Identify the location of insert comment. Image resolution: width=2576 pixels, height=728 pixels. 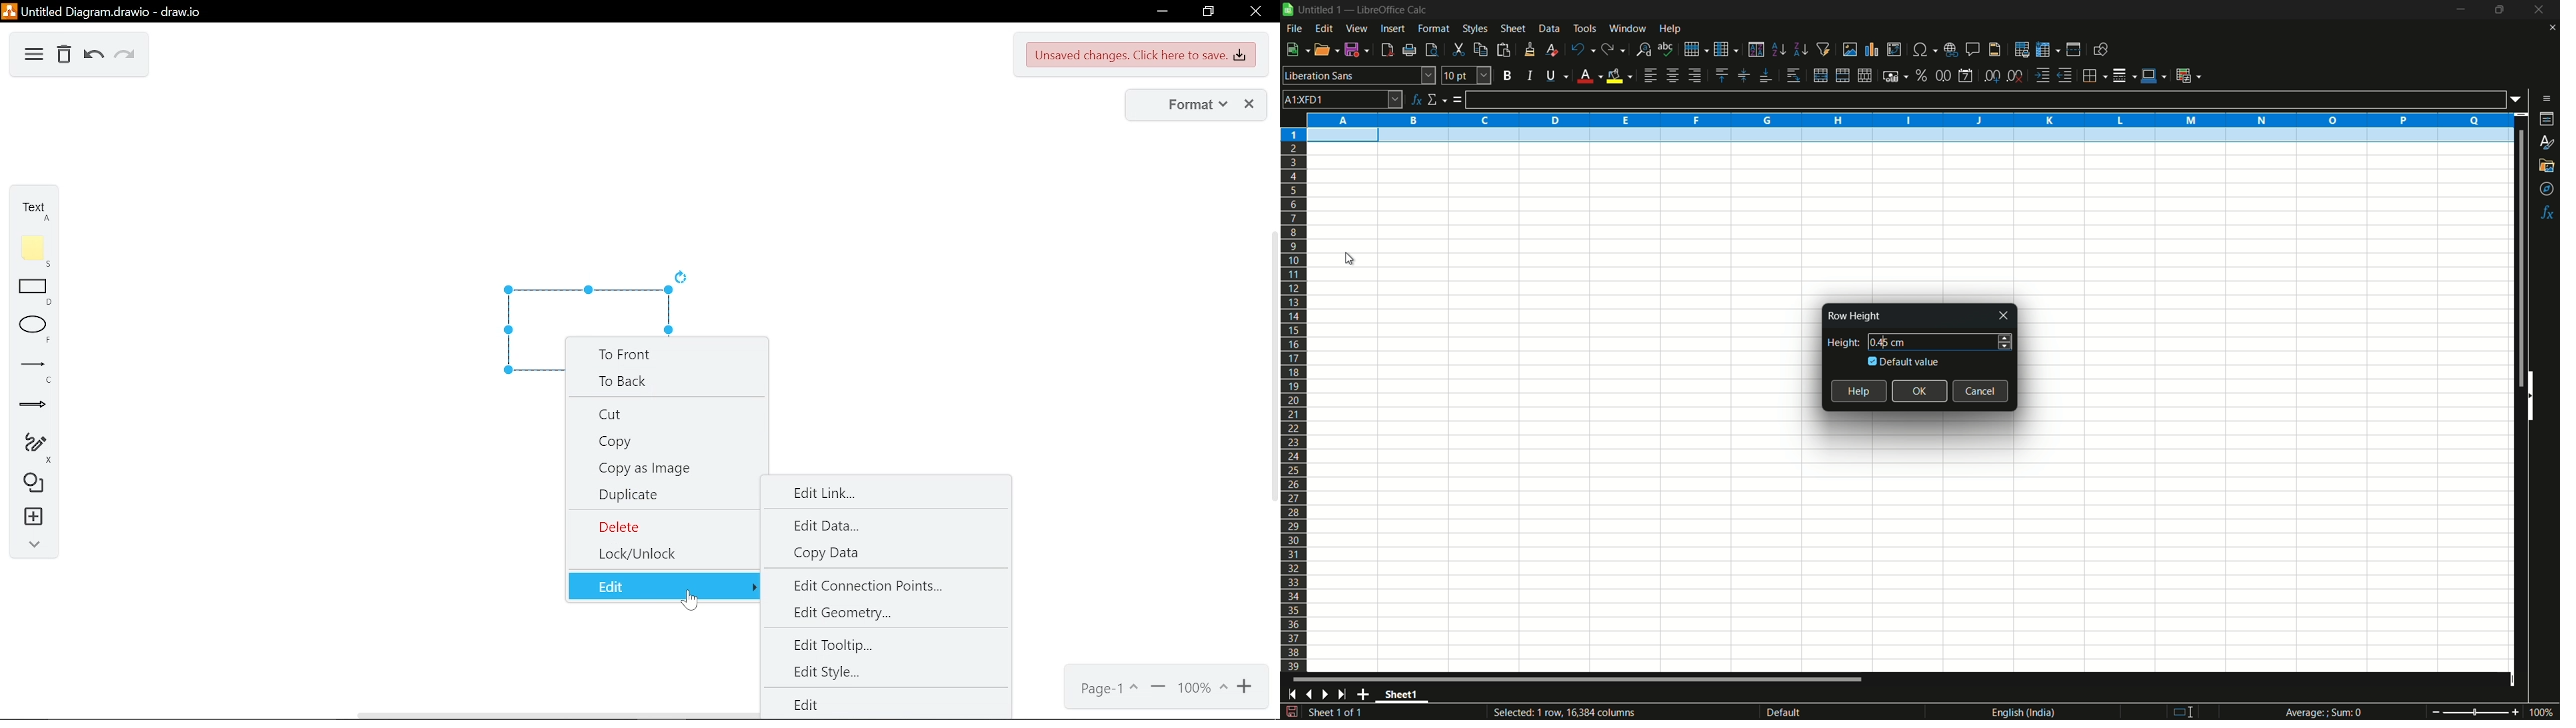
(1973, 49).